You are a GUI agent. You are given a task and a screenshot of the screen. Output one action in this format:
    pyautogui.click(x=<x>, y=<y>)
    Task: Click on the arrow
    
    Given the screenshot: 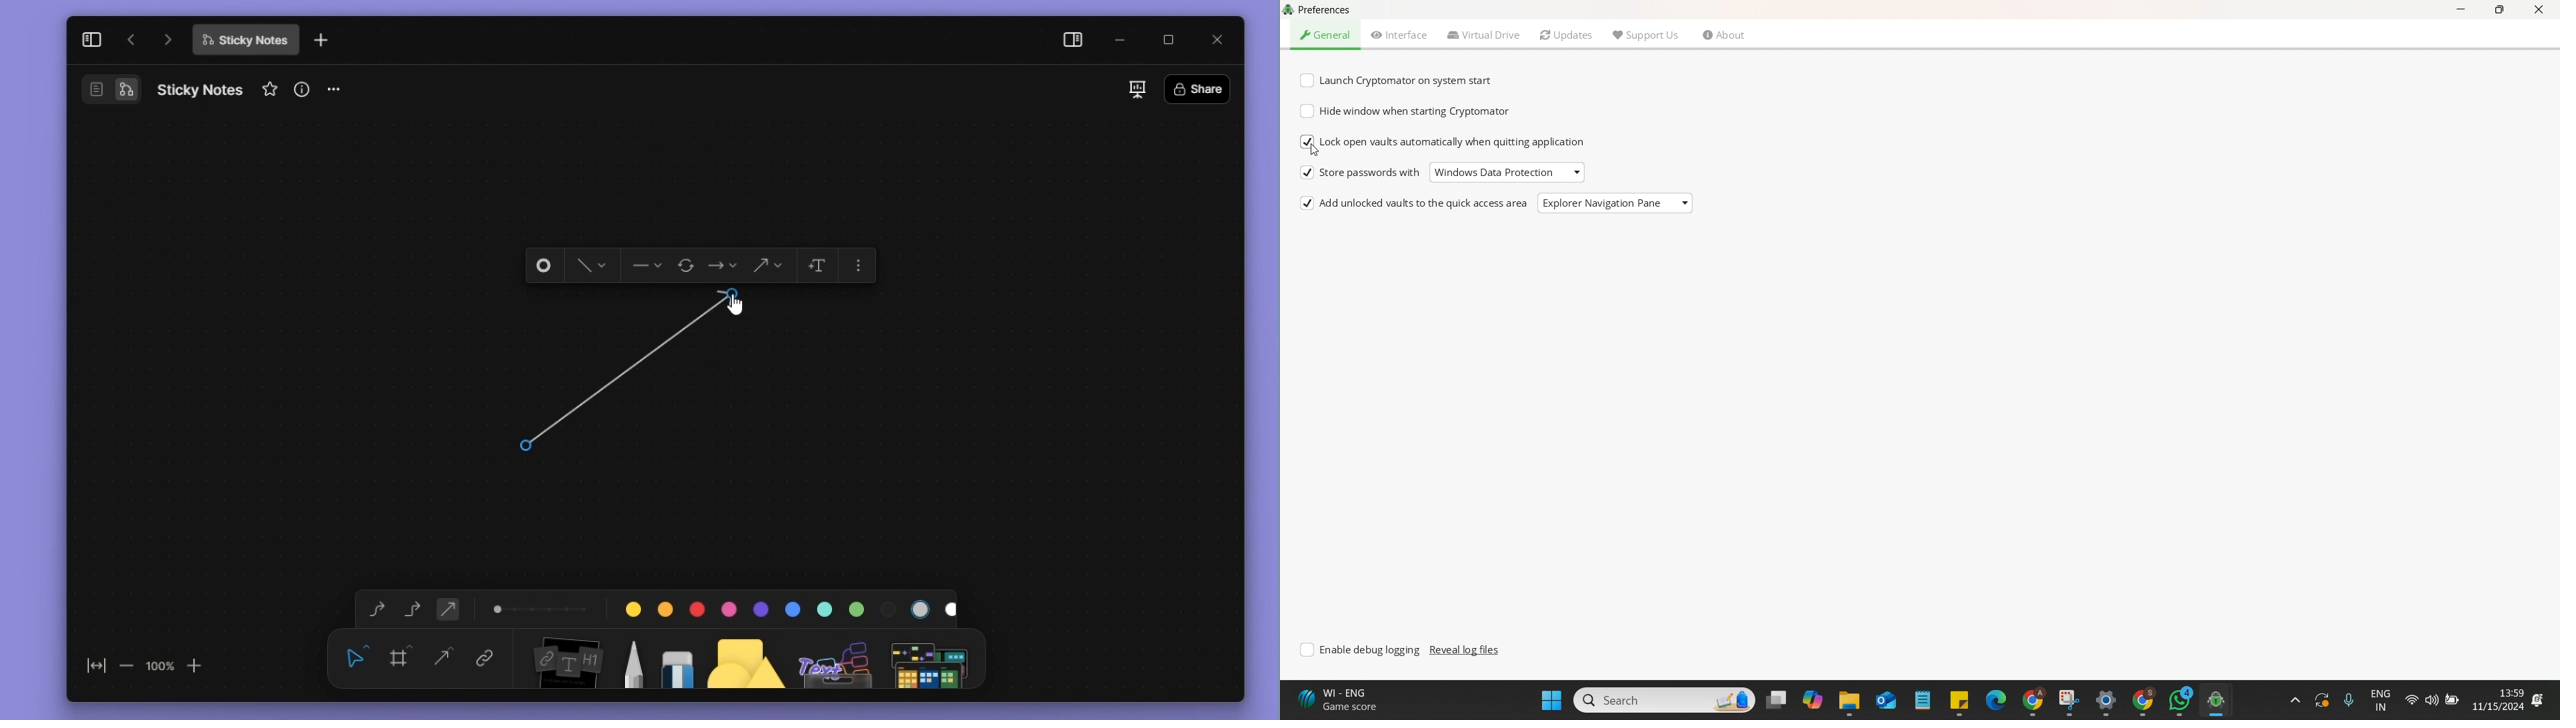 What is the action you would take?
    pyautogui.click(x=637, y=375)
    